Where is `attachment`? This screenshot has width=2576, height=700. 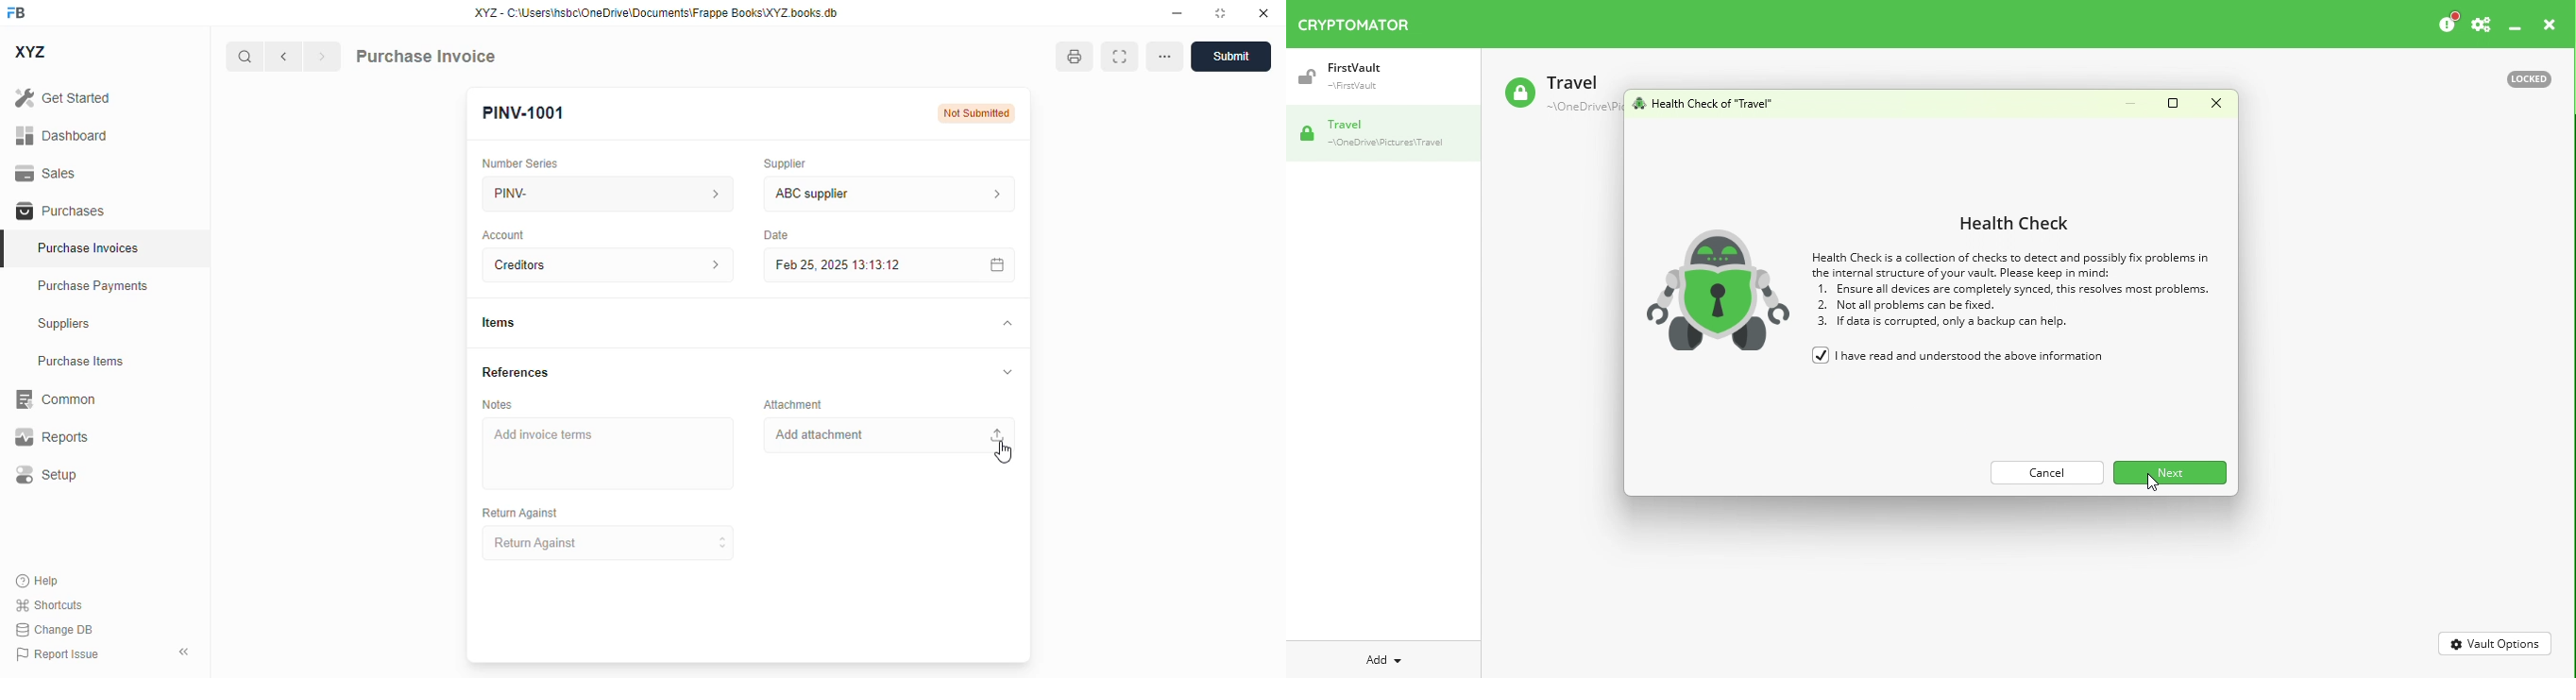 attachment is located at coordinates (793, 404).